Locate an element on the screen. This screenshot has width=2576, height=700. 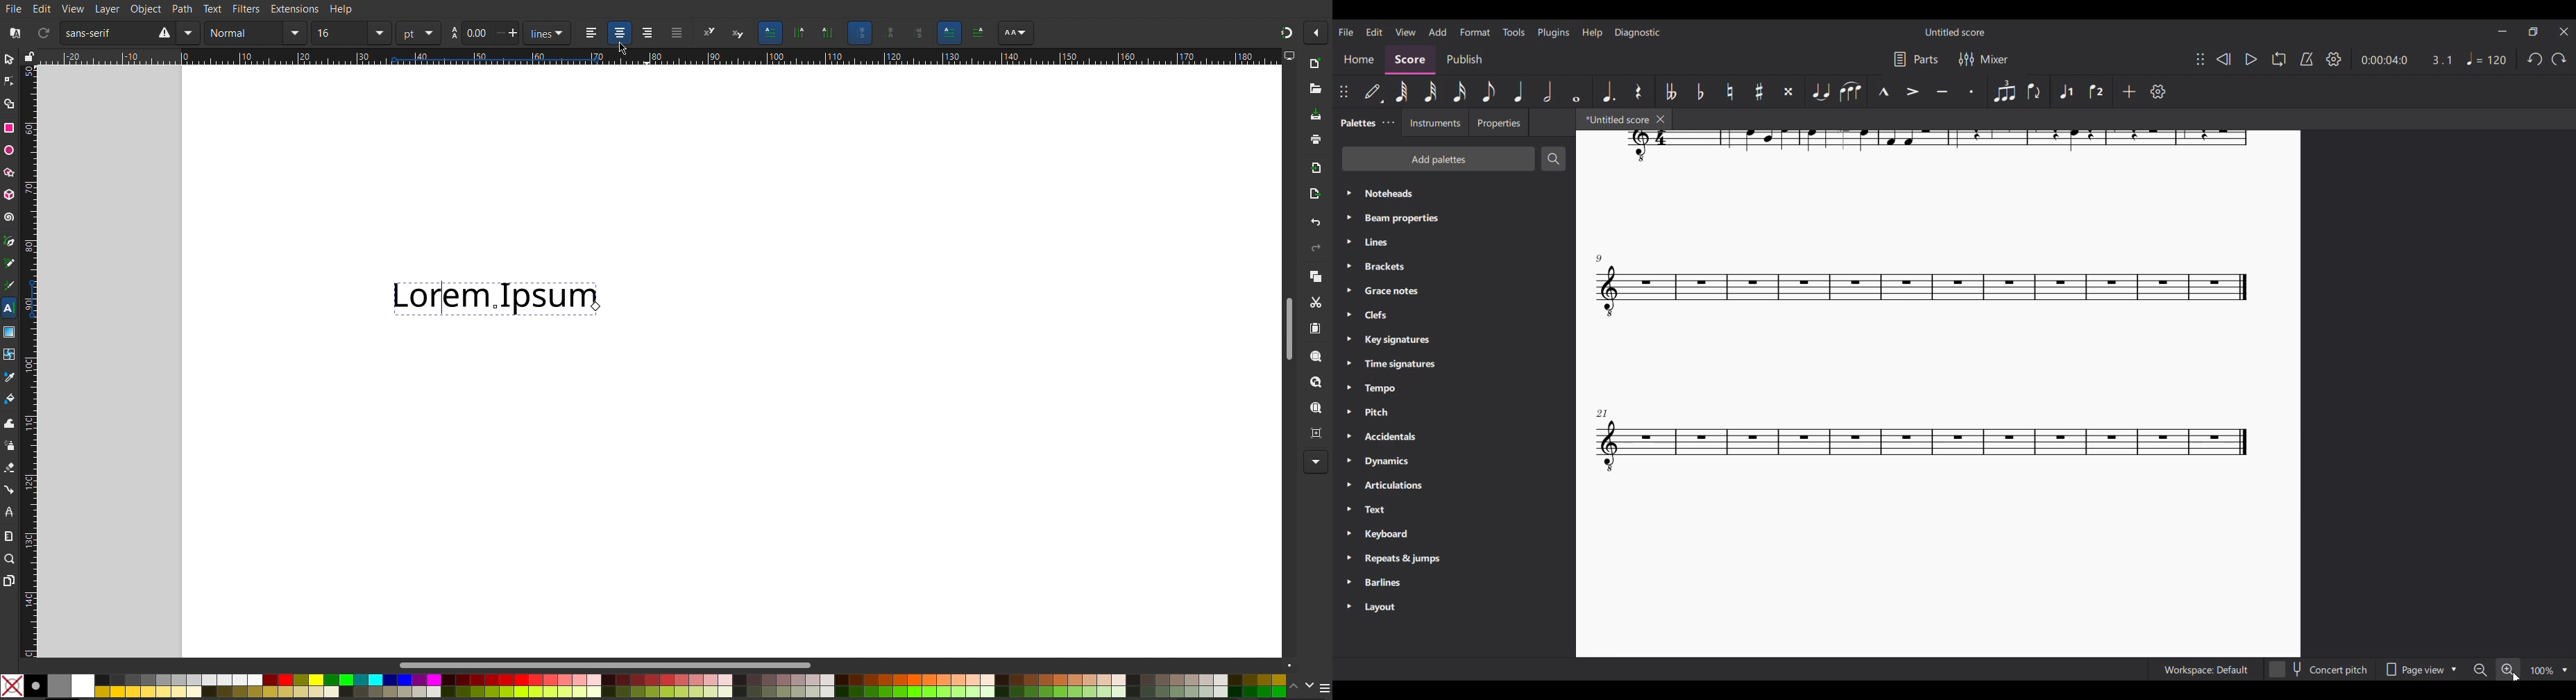
Marcato is located at coordinates (1884, 91).